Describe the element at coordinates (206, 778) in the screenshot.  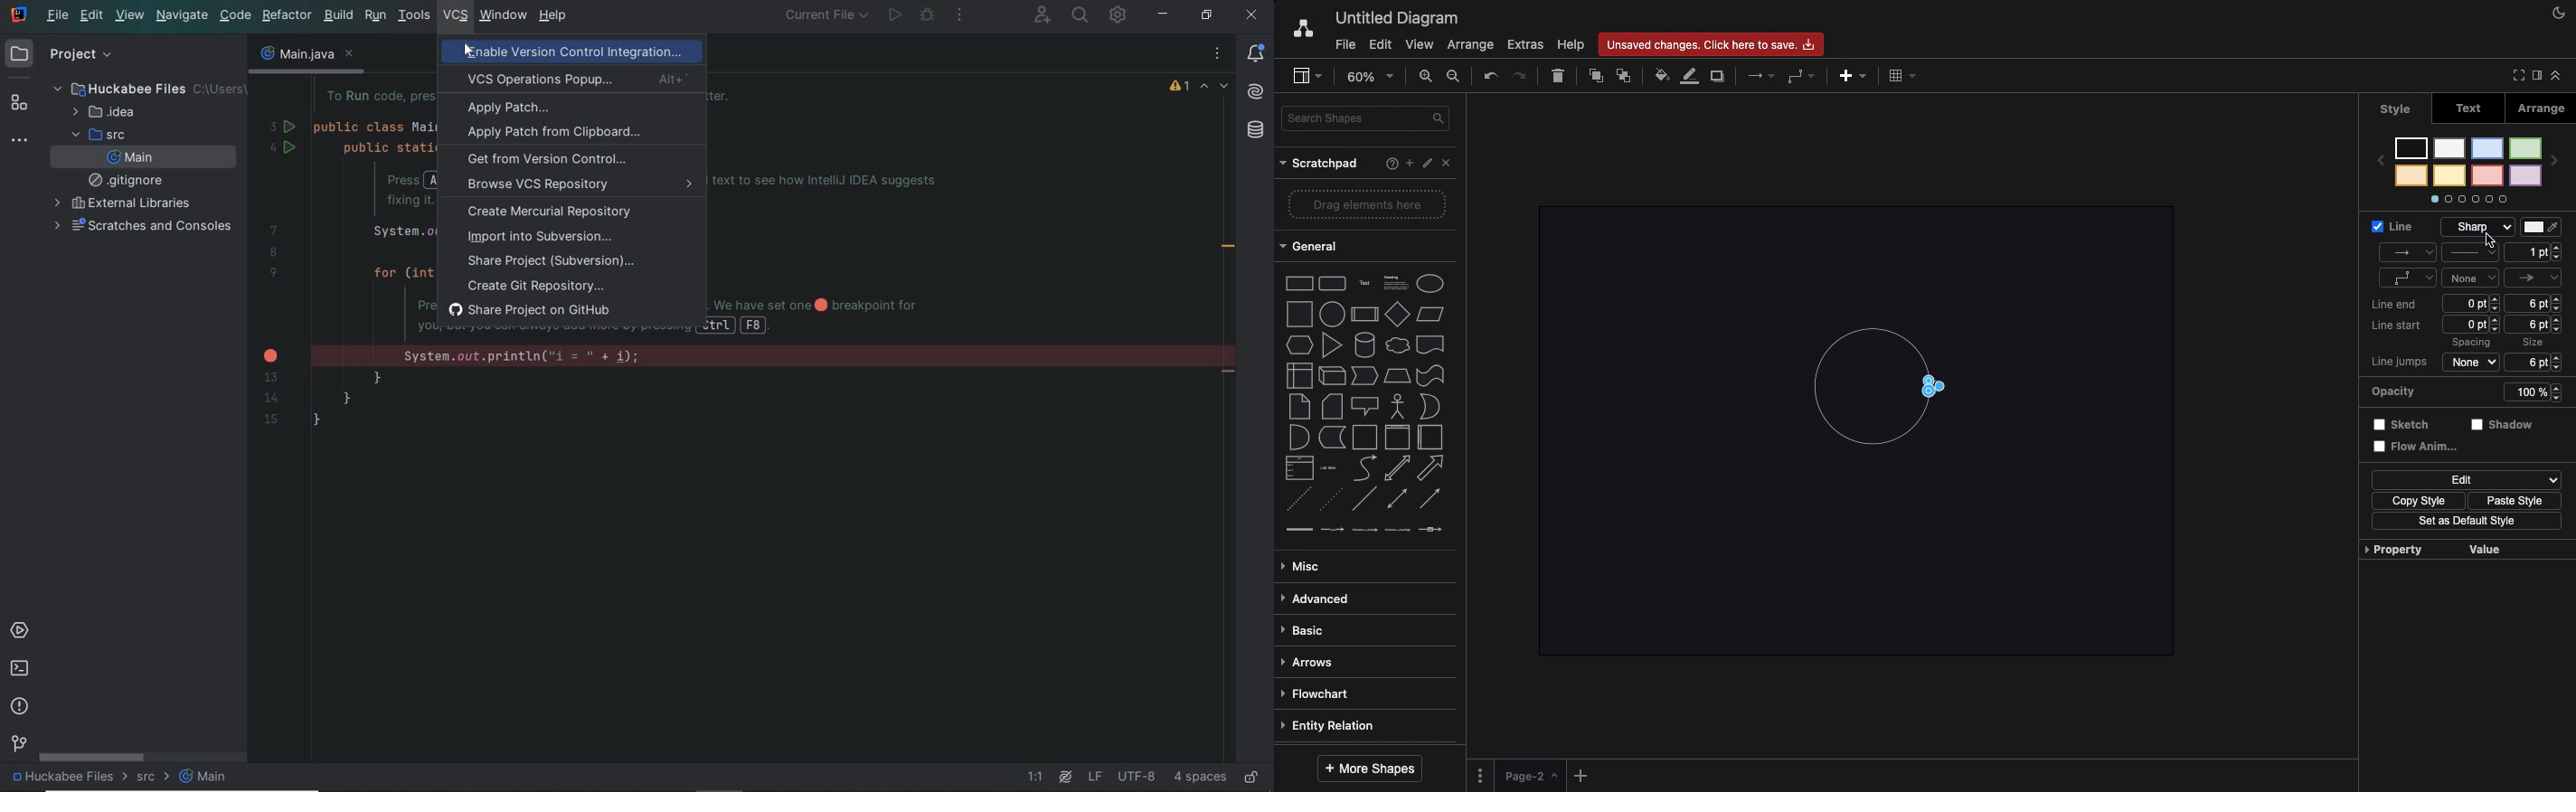
I see `main` at that location.